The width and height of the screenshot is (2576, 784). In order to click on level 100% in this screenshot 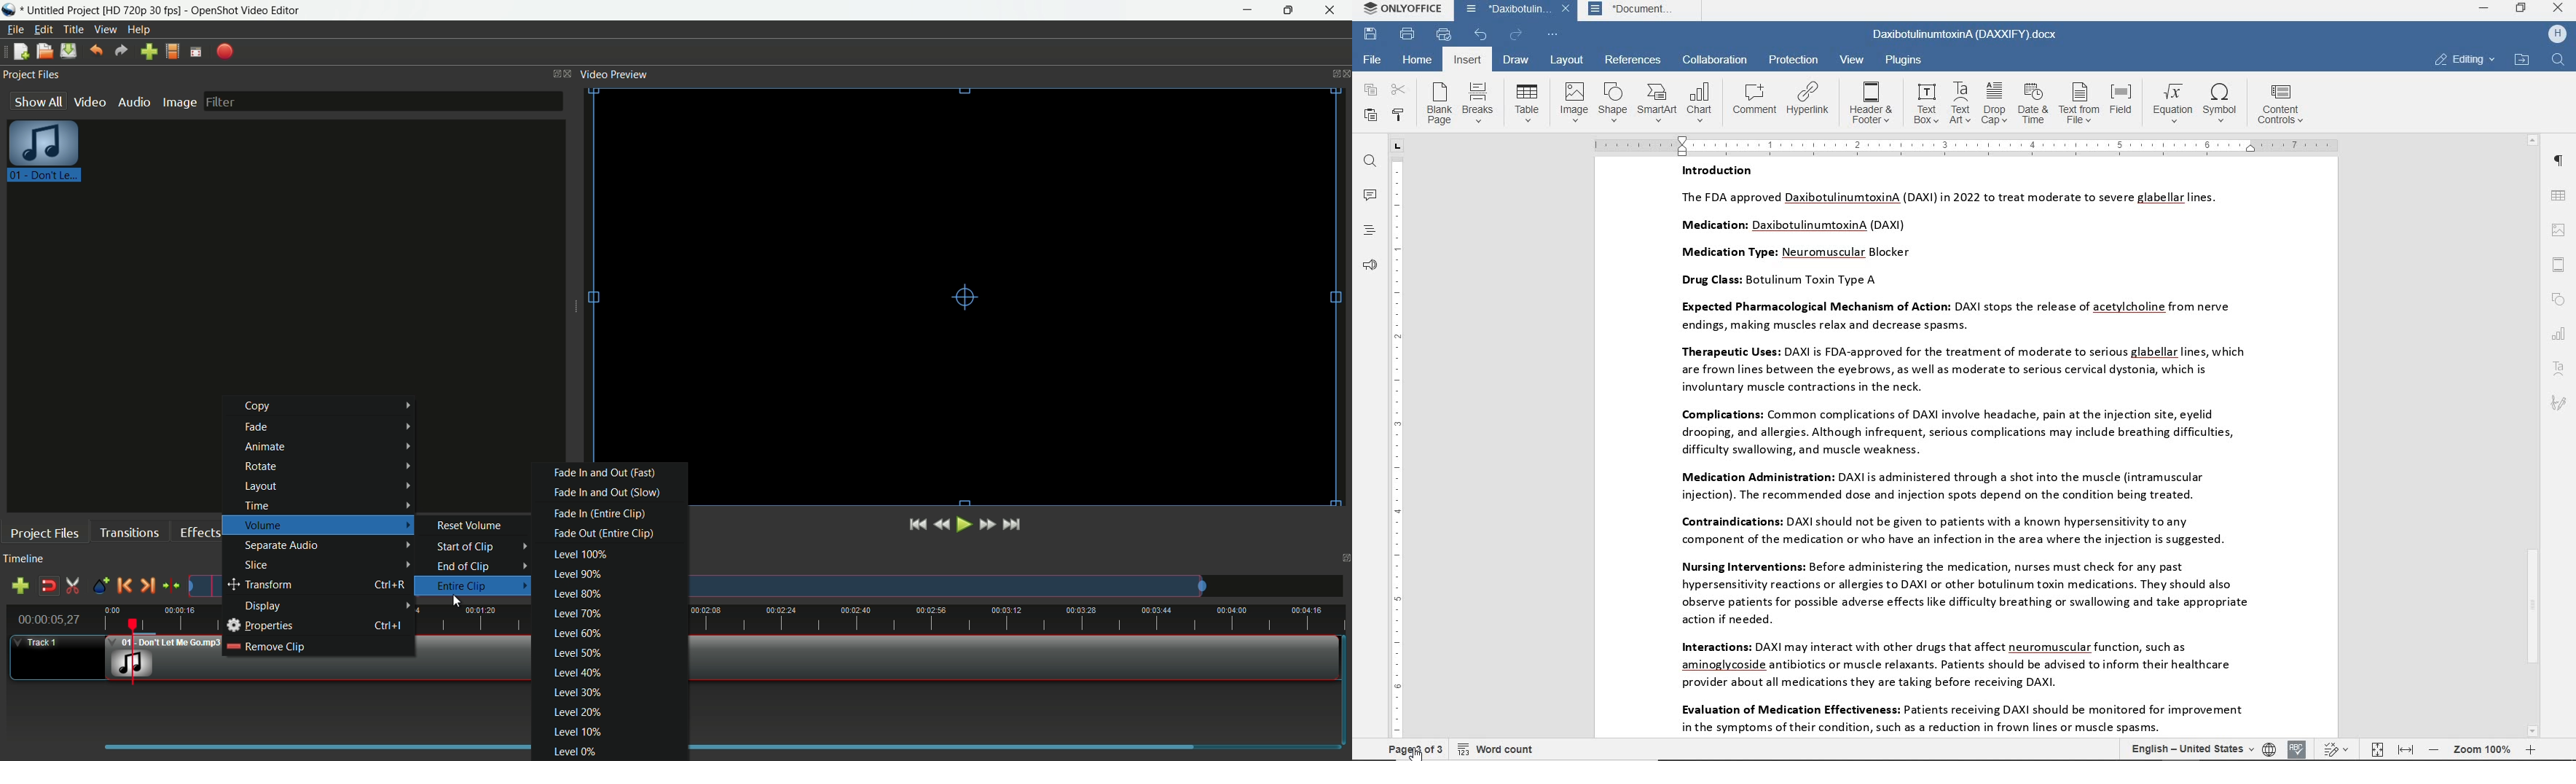, I will do `click(580, 554)`.